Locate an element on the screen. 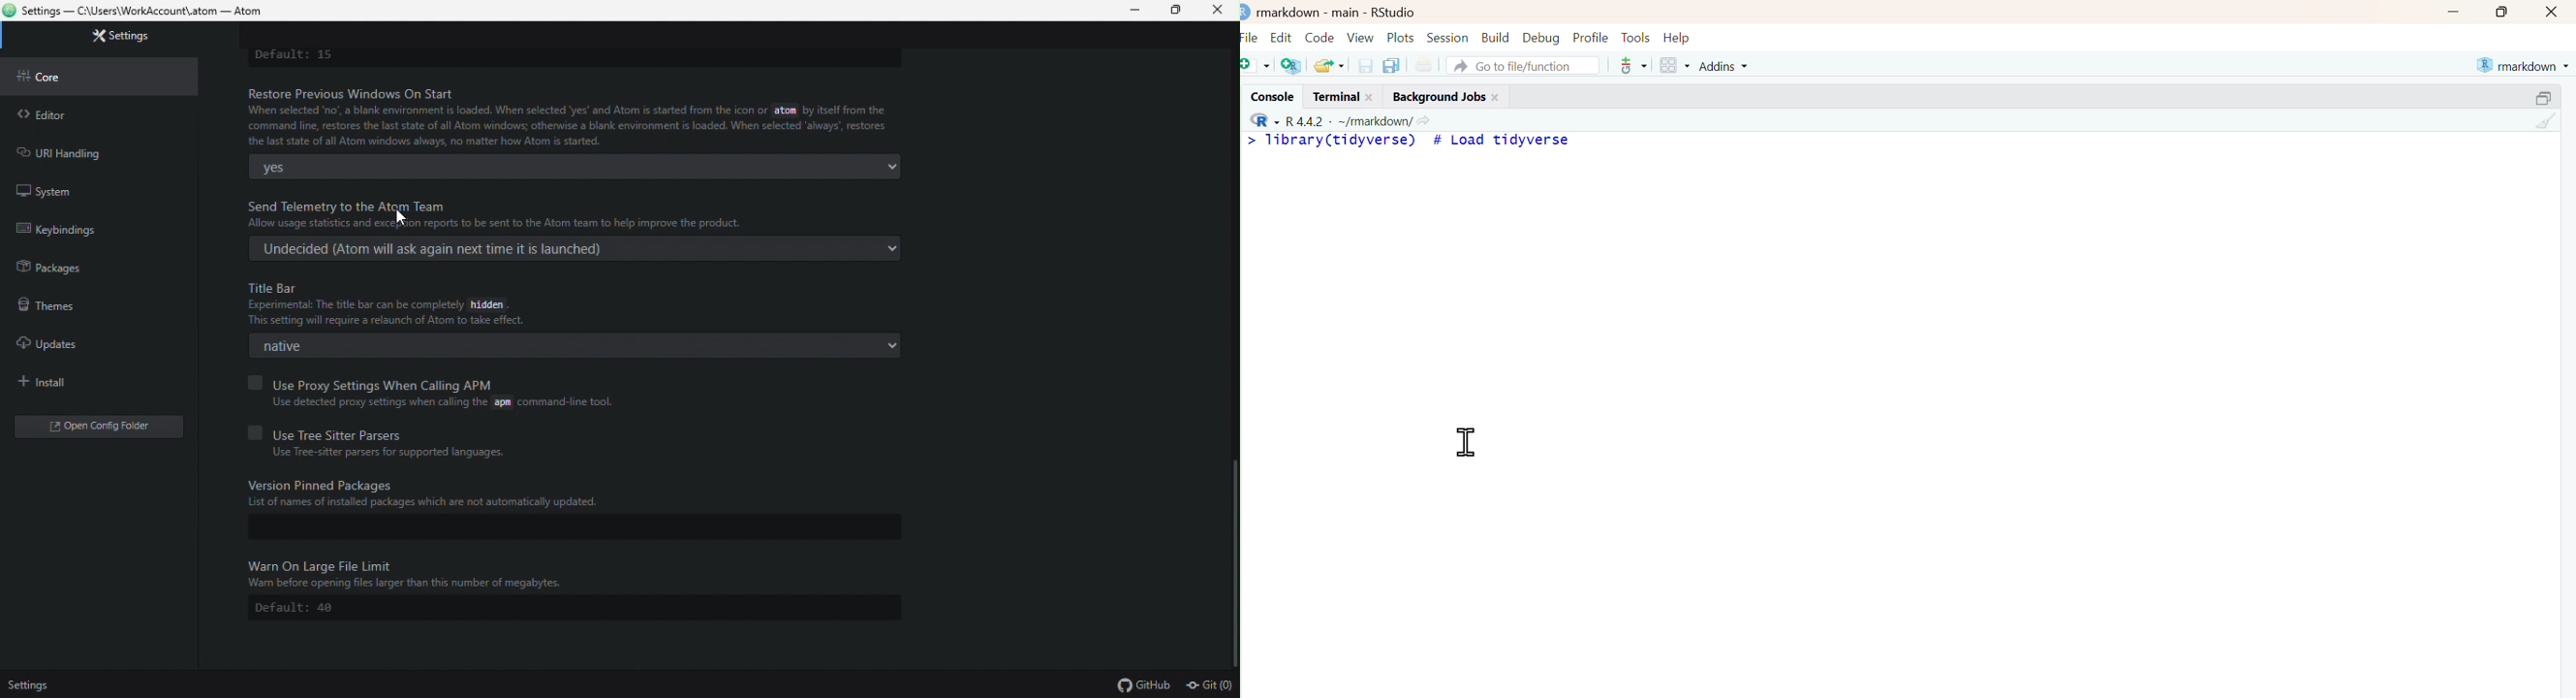 The image size is (2576, 700). minimize is located at coordinates (2453, 11).